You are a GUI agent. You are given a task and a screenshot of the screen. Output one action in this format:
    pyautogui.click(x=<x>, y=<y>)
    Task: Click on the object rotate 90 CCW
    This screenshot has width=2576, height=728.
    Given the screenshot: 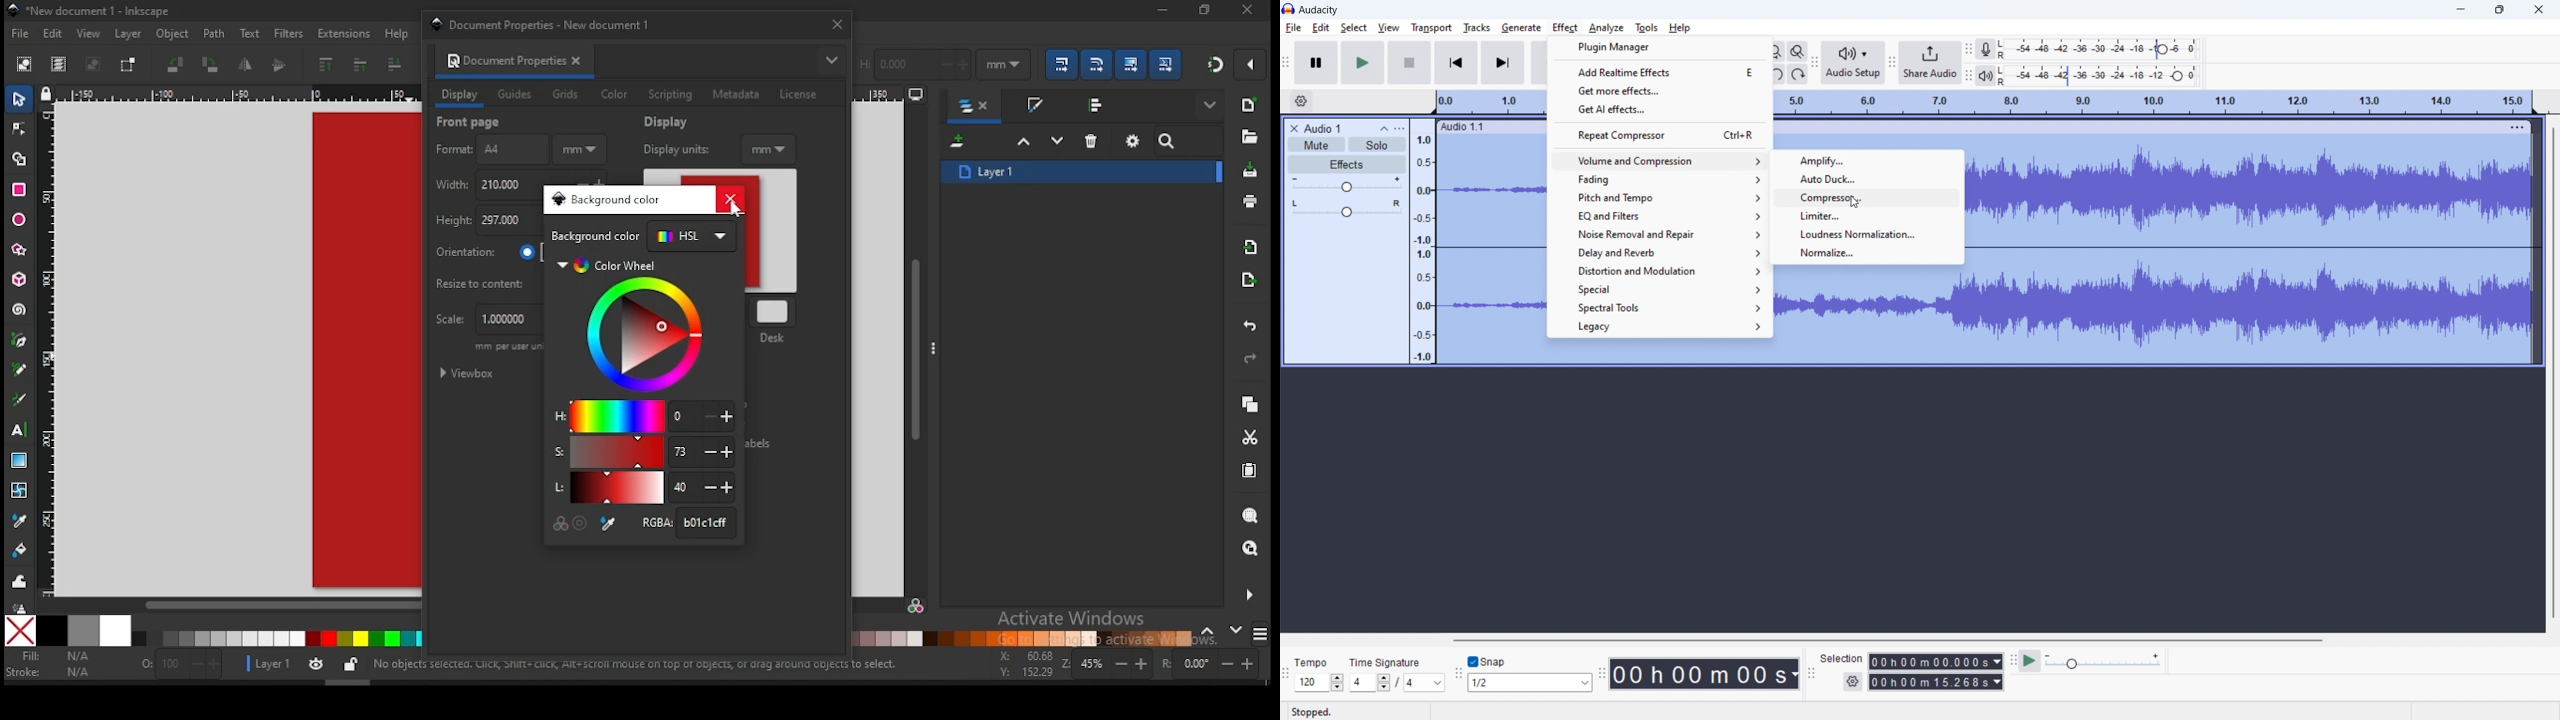 What is the action you would take?
    pyautogui.click(x=179, y=65)
    